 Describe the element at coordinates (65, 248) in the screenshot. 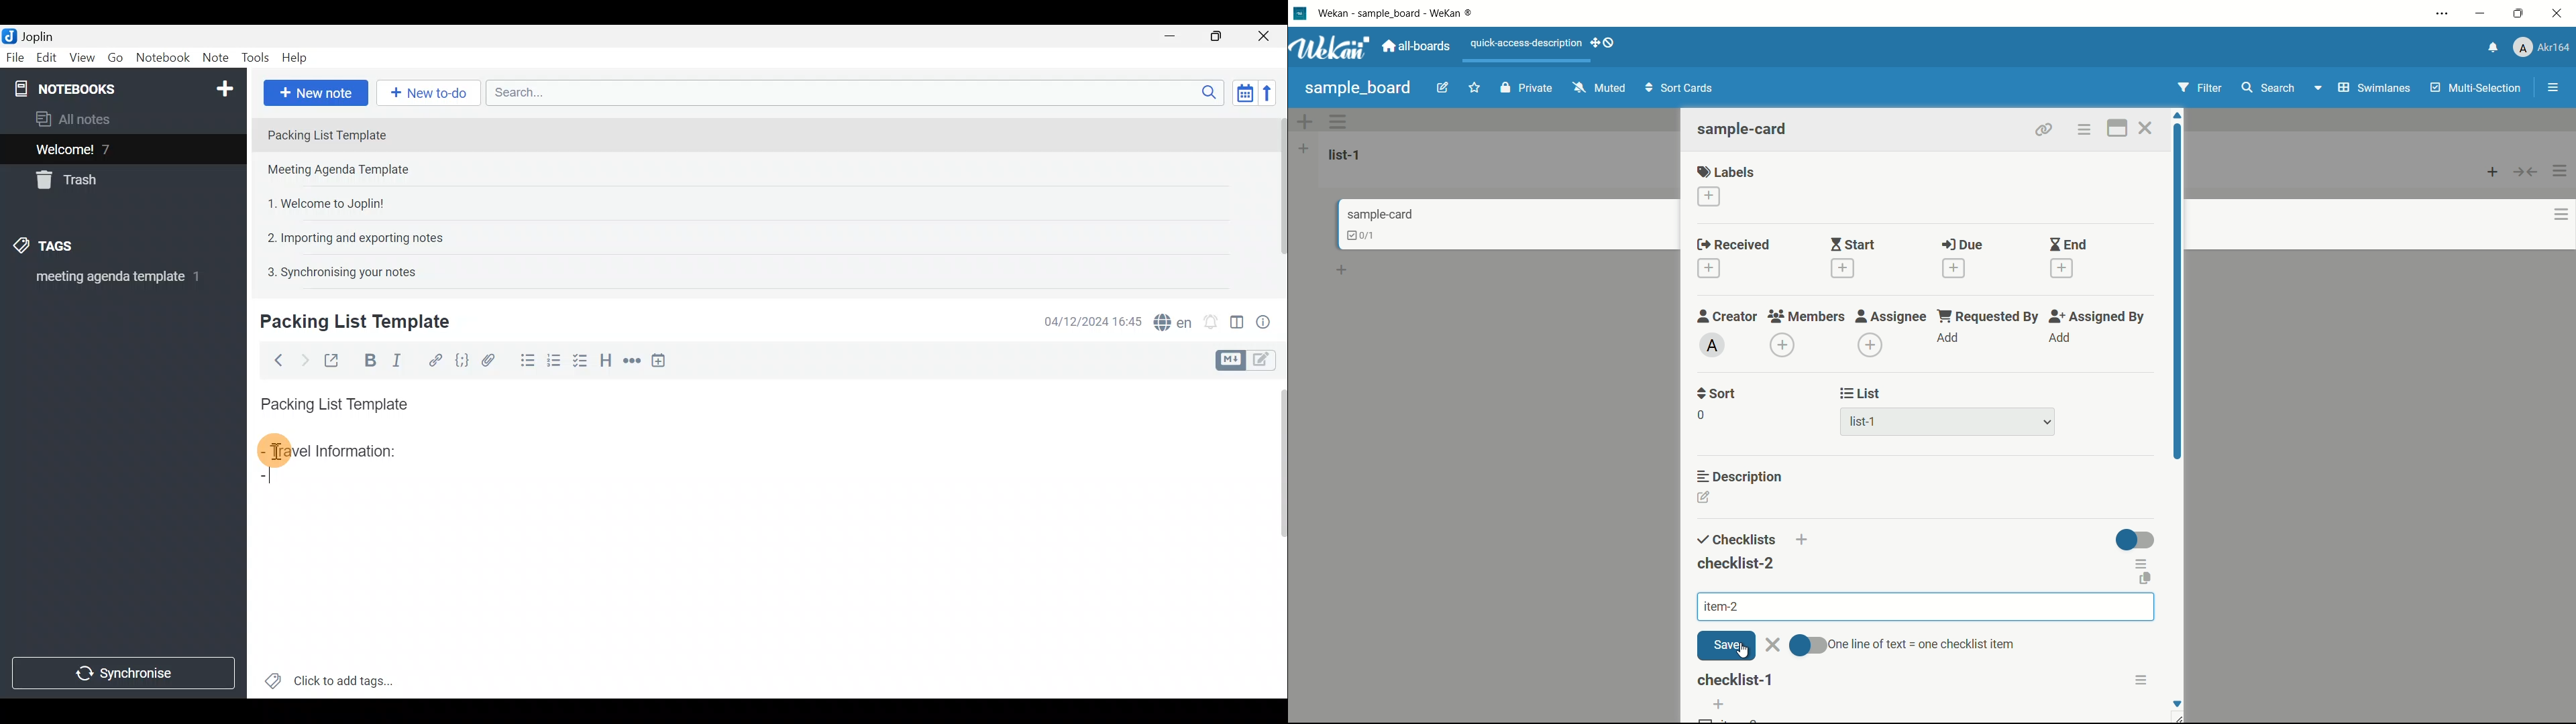

I see `Tags` at that location.